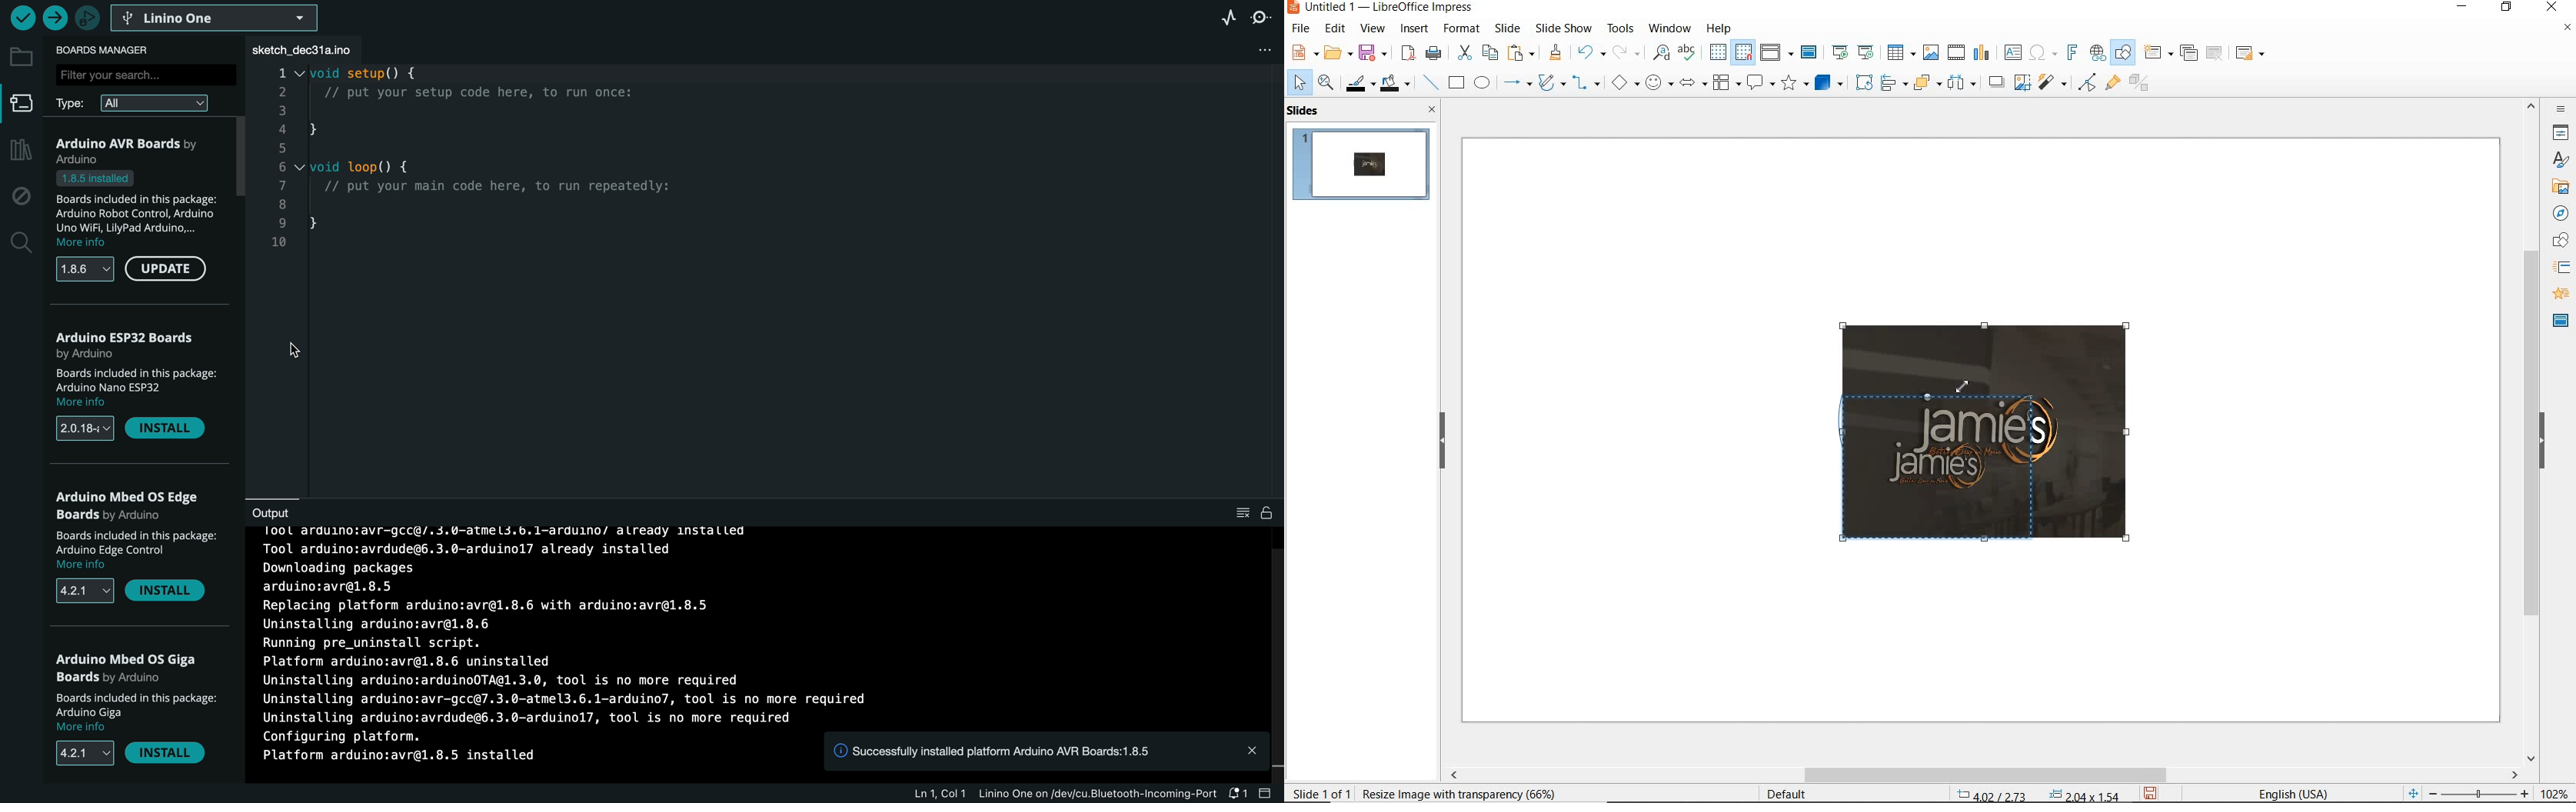 This screenshot has width=2576, height=812. Describe the element at coordinates (2567, 31) in the screenshot. I see `close document` at that location.